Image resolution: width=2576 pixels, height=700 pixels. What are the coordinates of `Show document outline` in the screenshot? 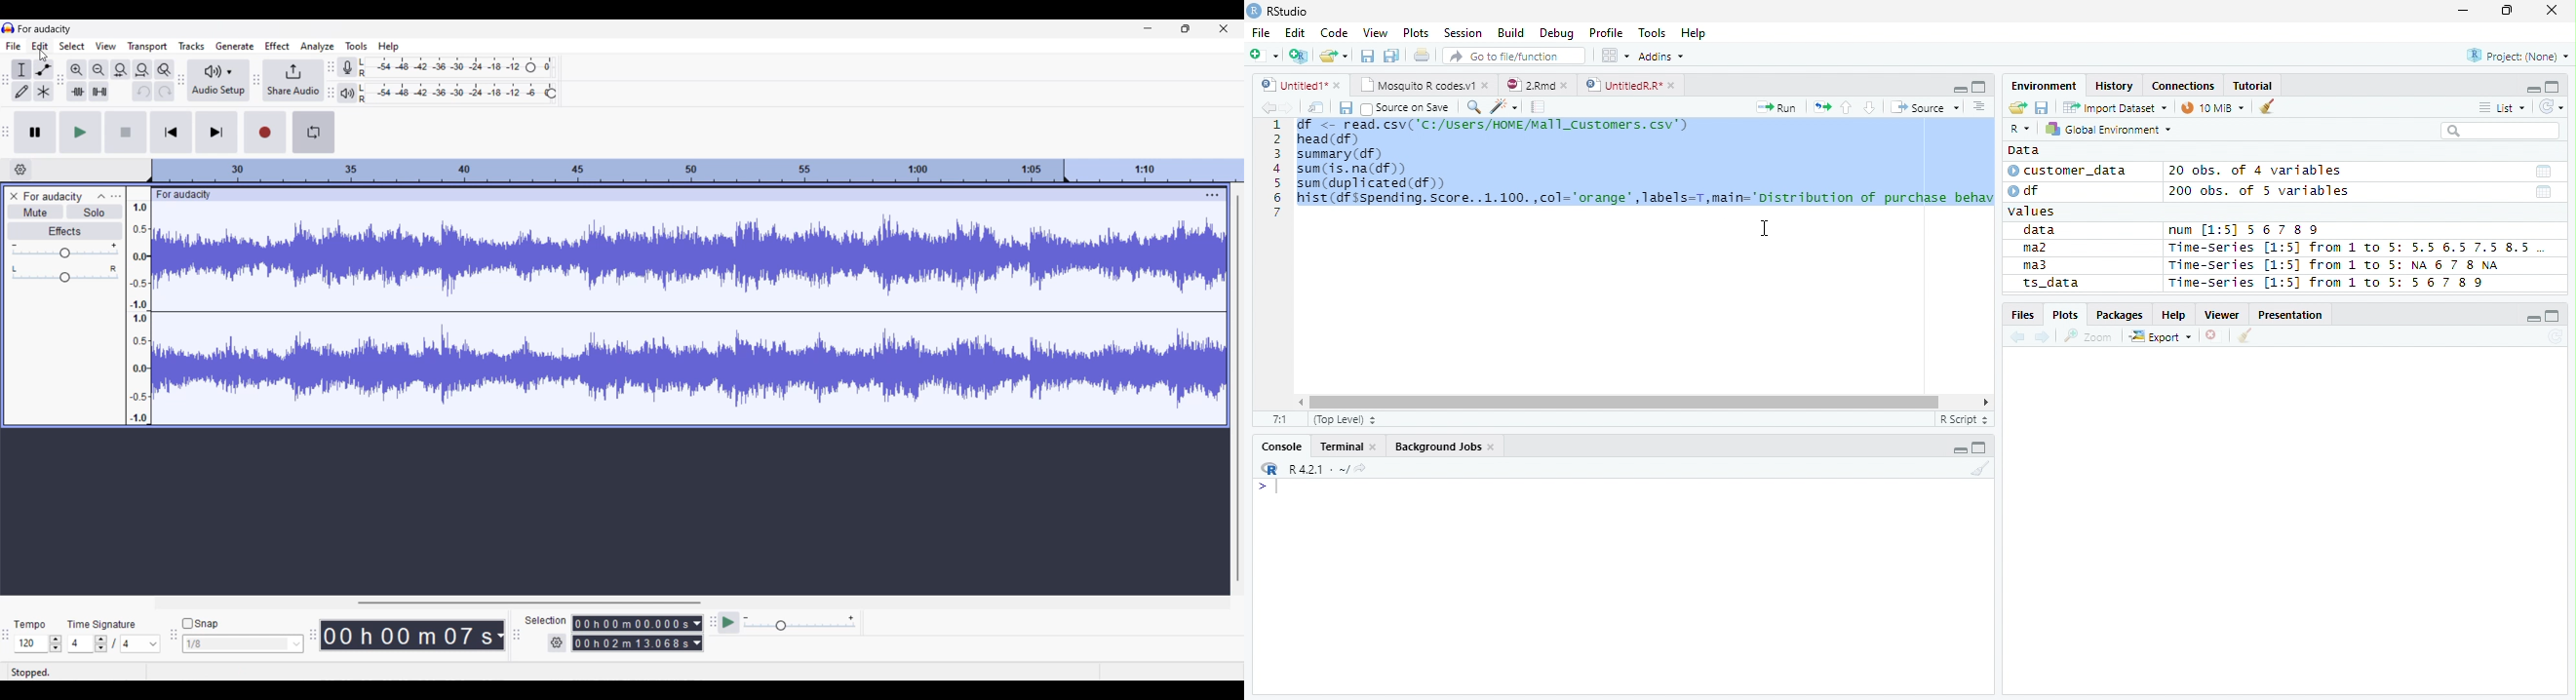 It's located at (1977, 106).